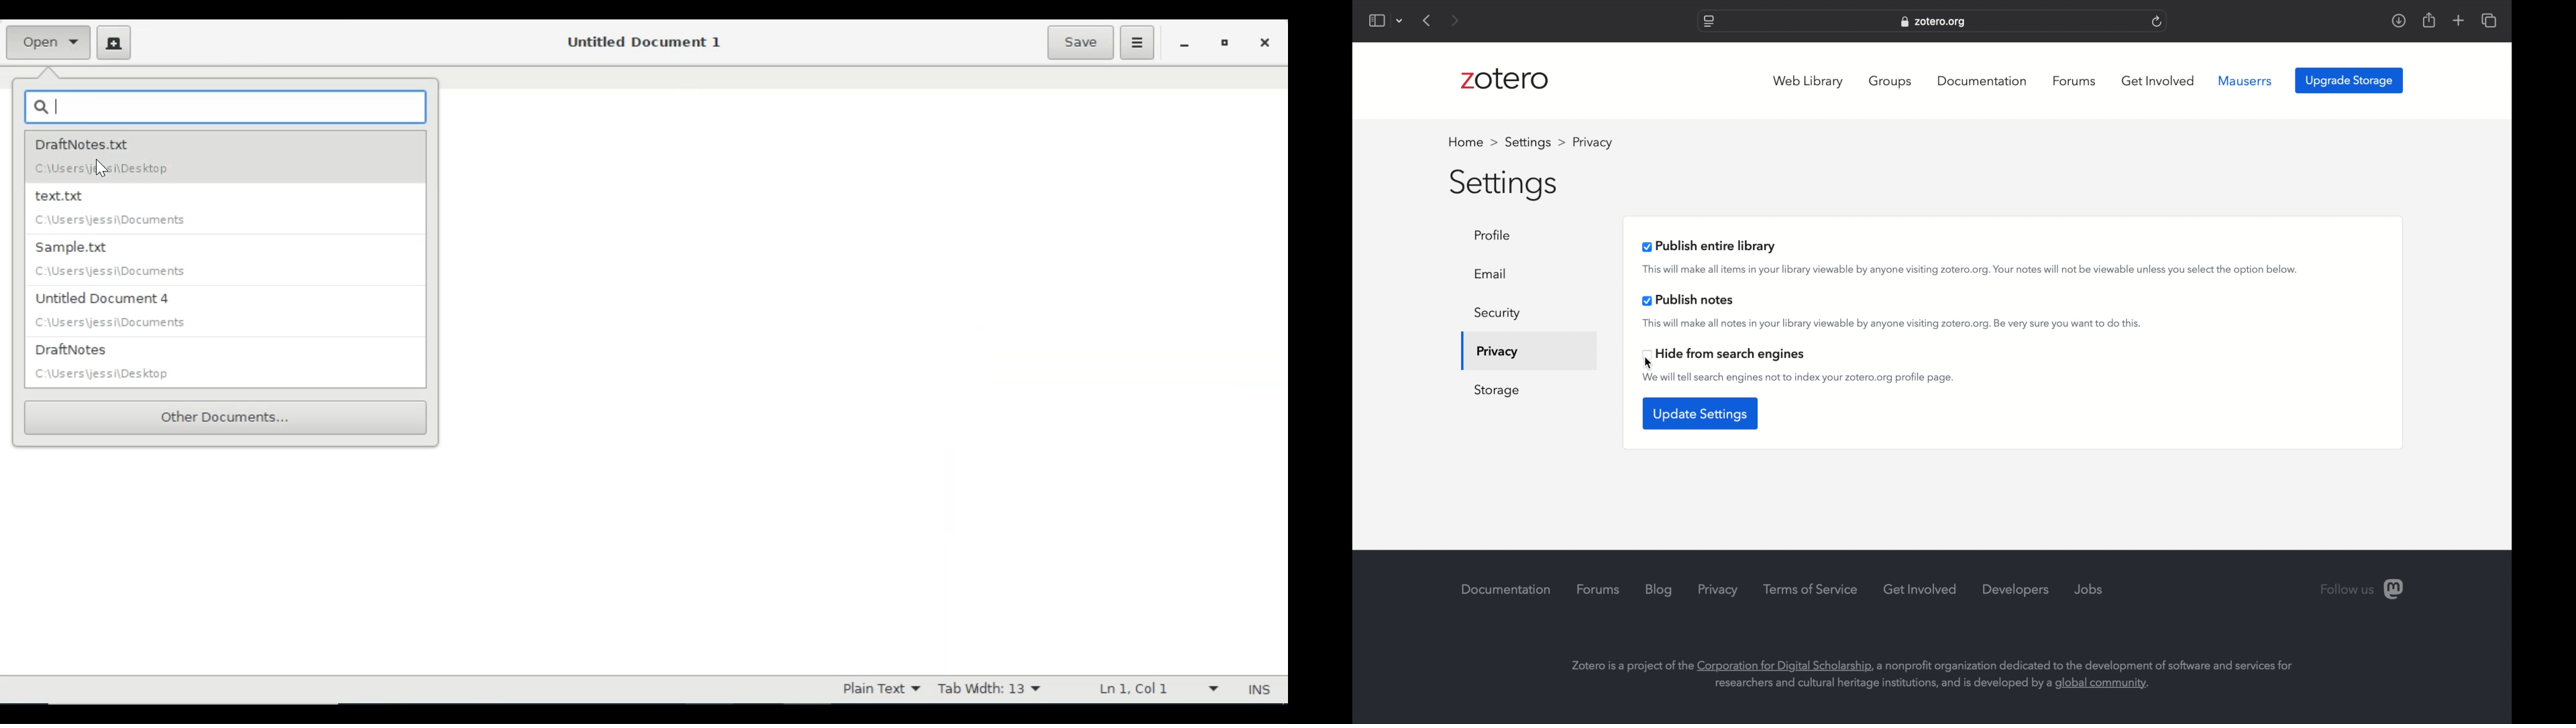 This screenshot has width=2576, height=728. Describe the element at coordinates (1456, 21) in the screenshot. I see `next` at that location.